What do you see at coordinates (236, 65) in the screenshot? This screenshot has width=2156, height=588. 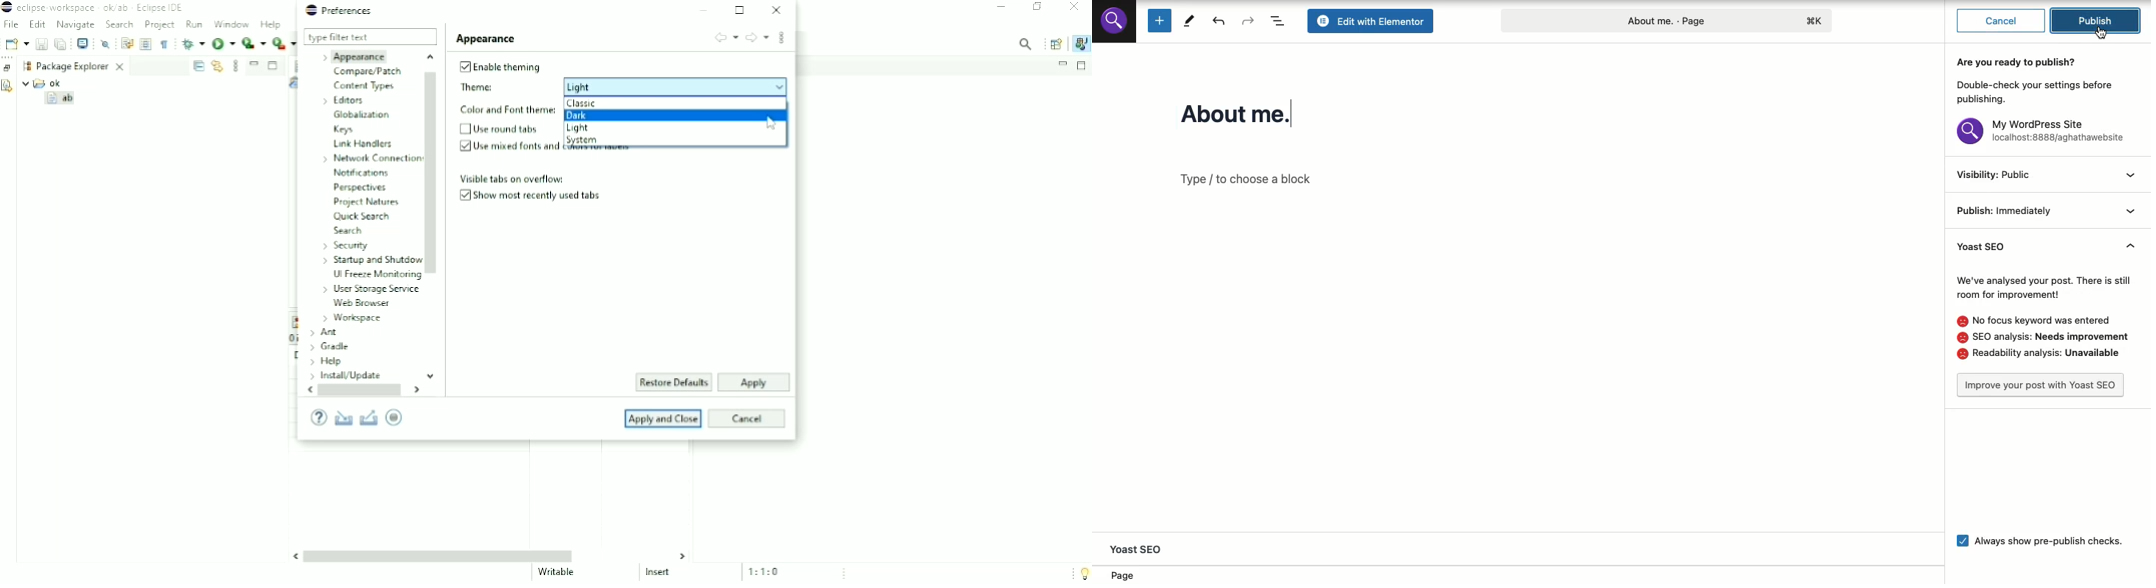 I see `View Menu` at bounding box center [236, 65].